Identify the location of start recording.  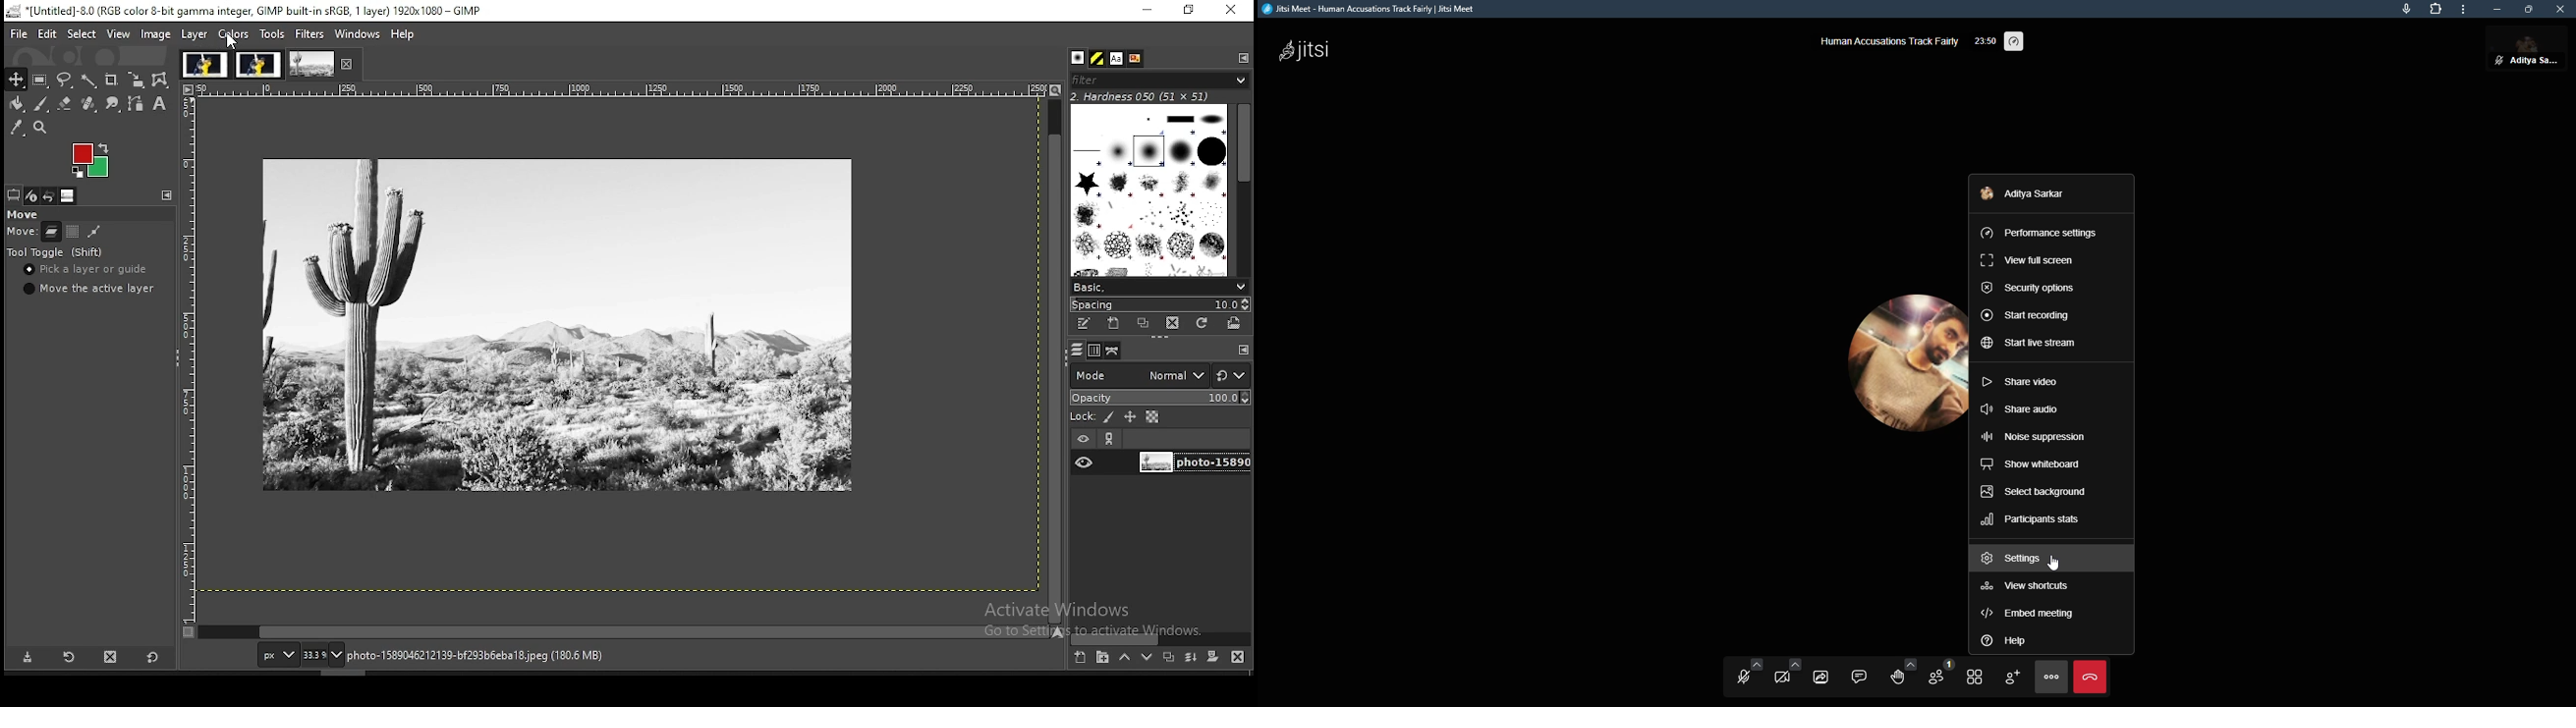
(2026, 314).